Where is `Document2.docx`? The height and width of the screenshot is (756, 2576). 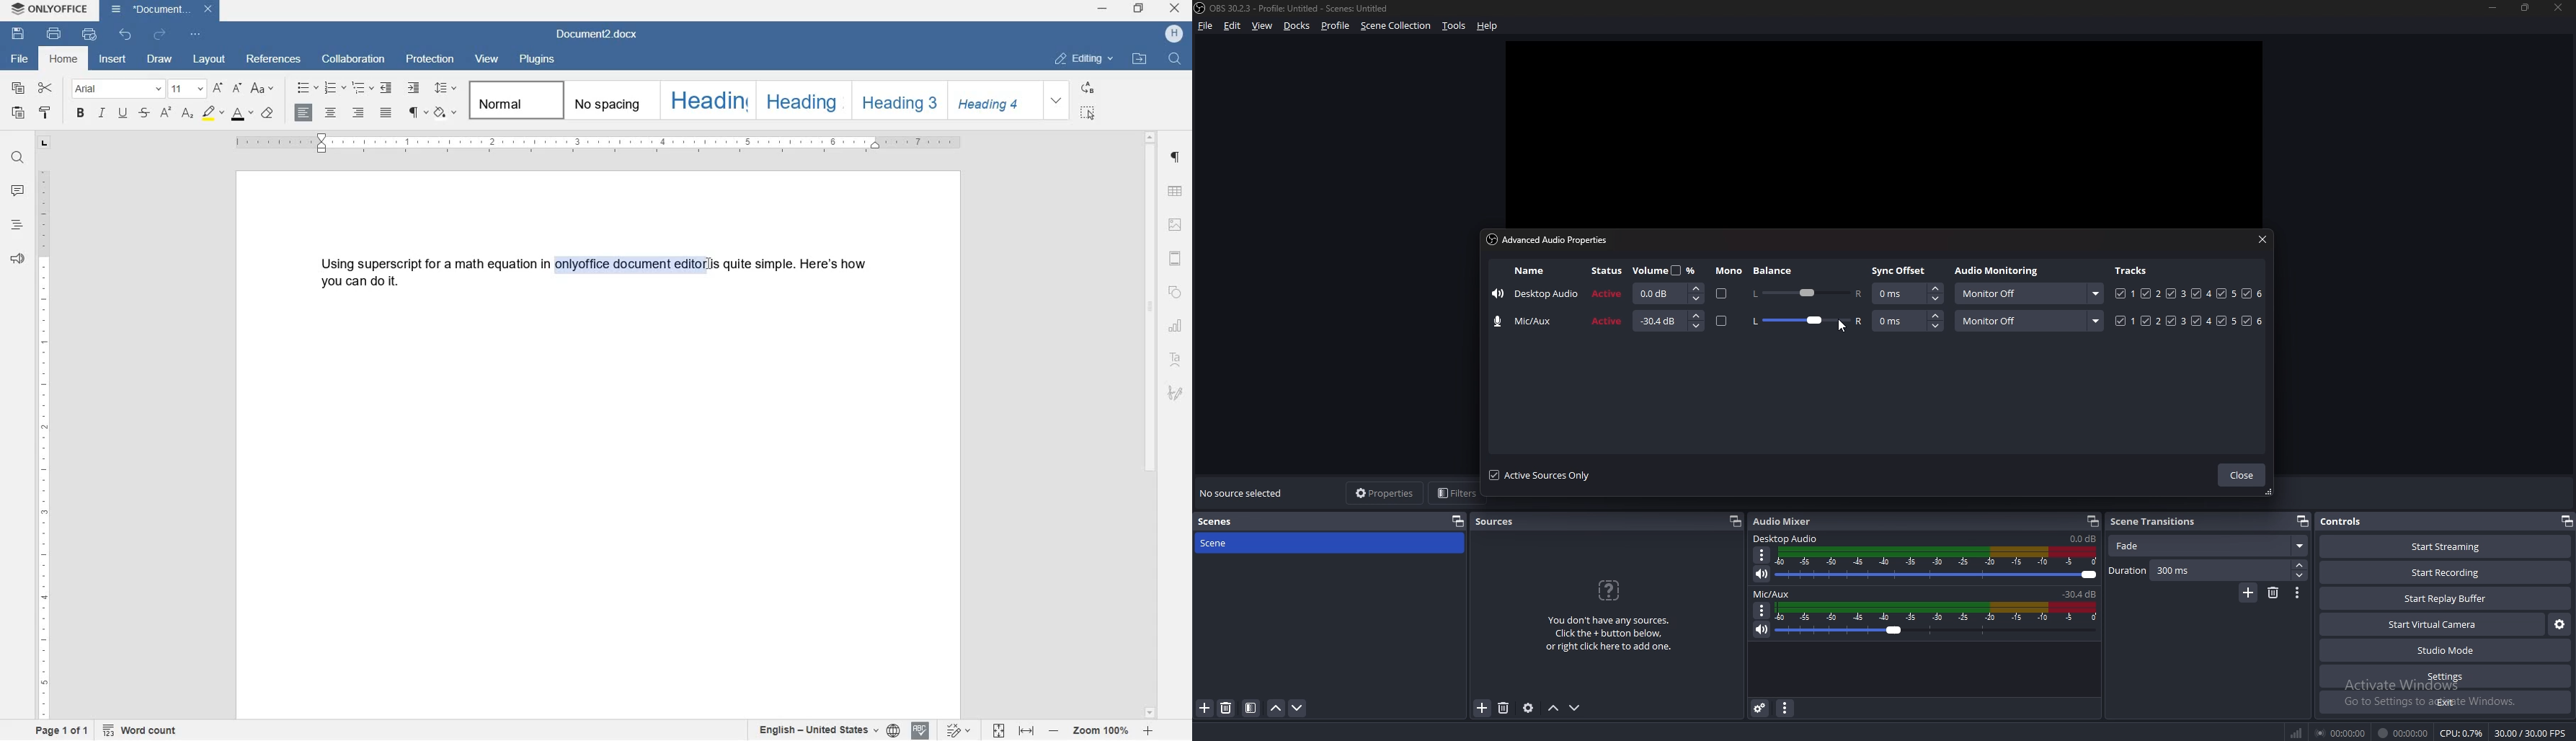 Document2.docx is located at coordinates (162, 11).